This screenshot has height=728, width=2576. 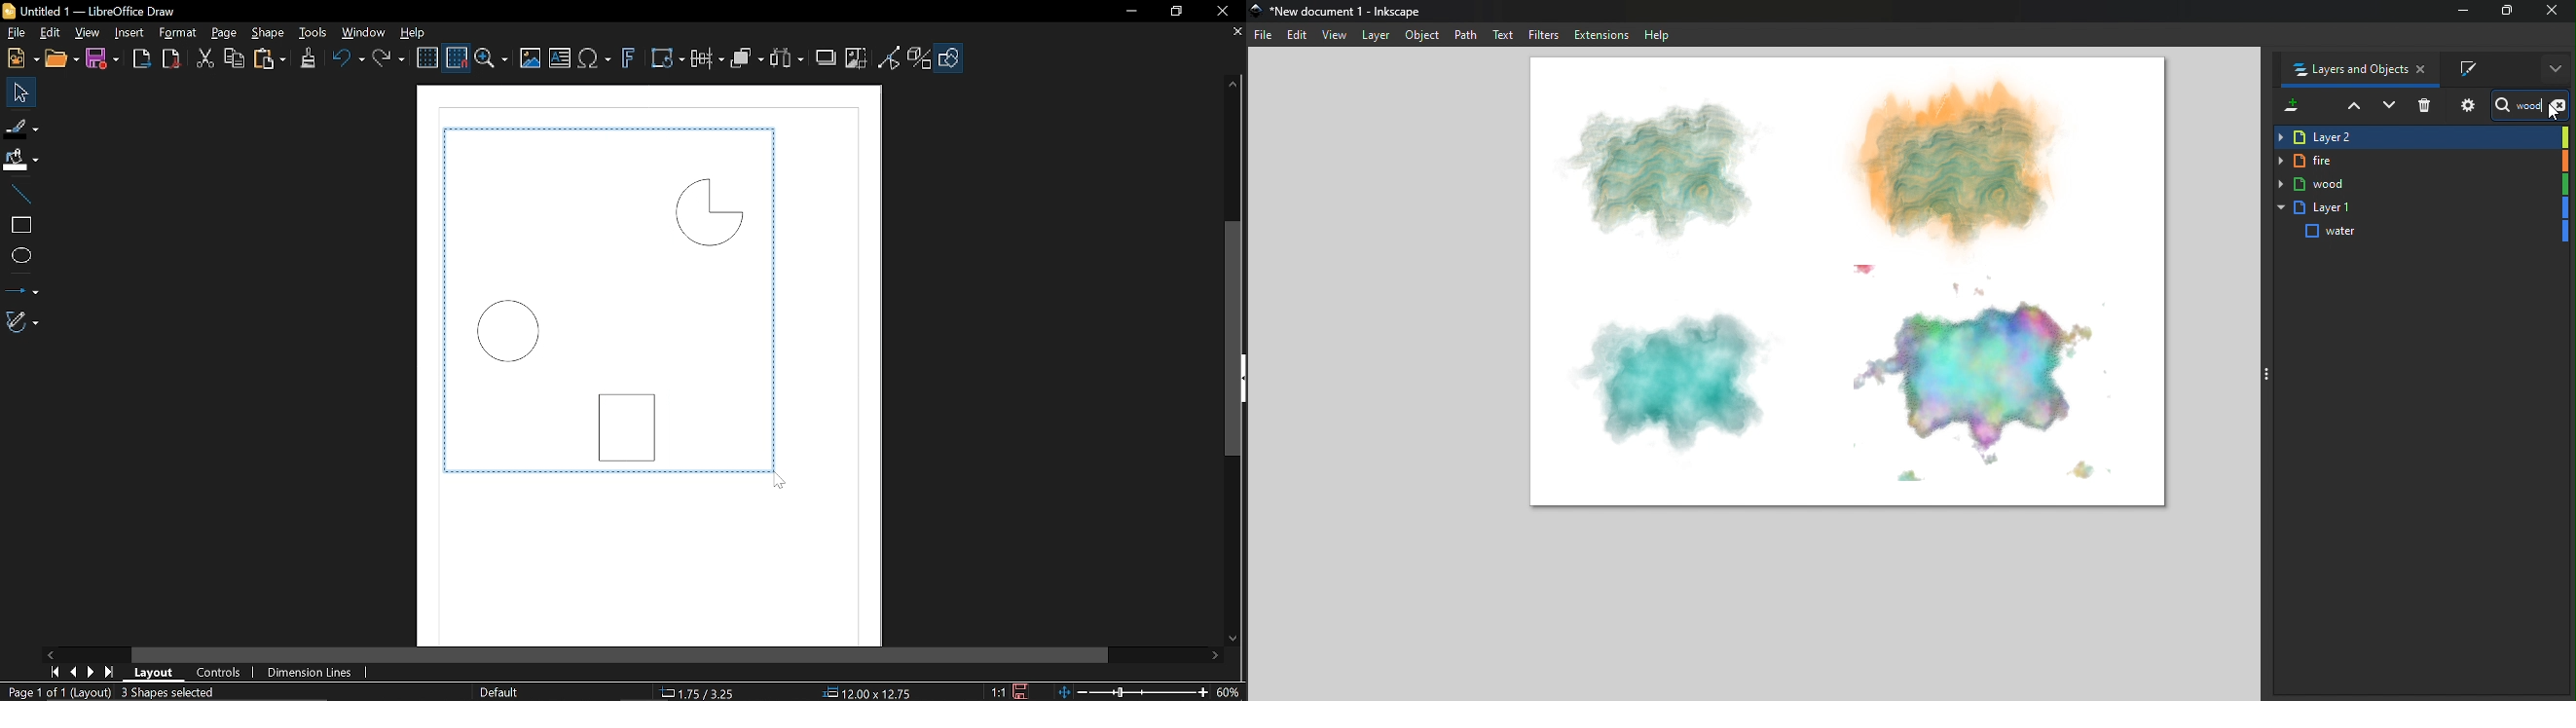 I want to click on  *New document 1 - Inkscape, so click(x=1347, y=12).